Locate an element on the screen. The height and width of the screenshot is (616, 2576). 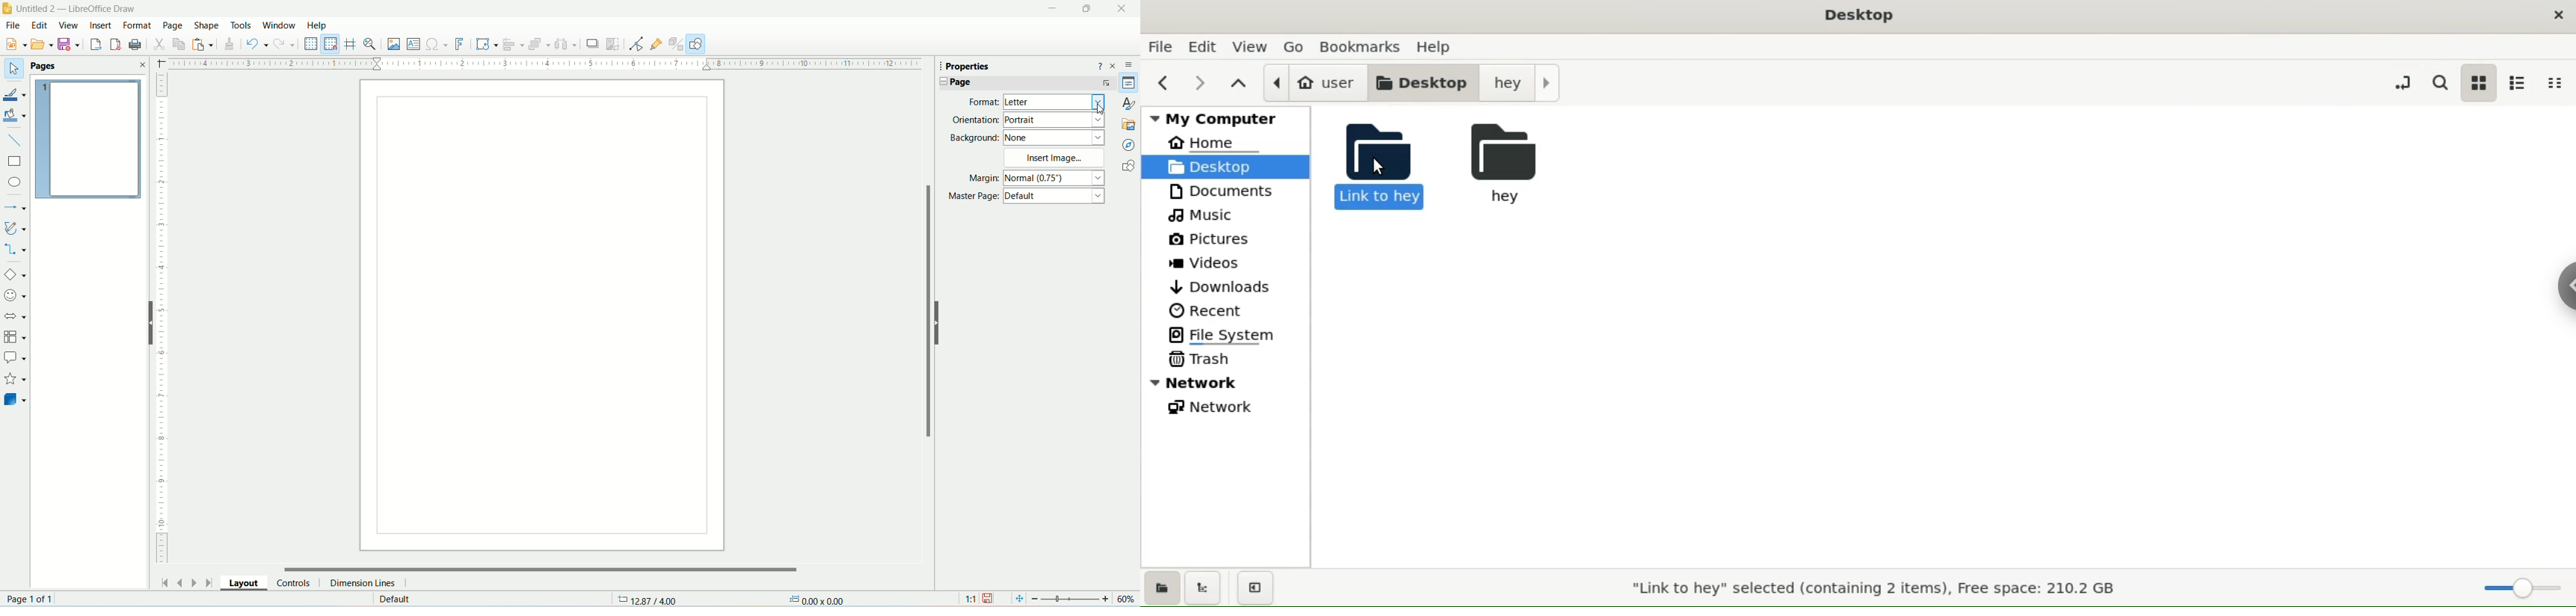
help is located at coordinates (318, 26).